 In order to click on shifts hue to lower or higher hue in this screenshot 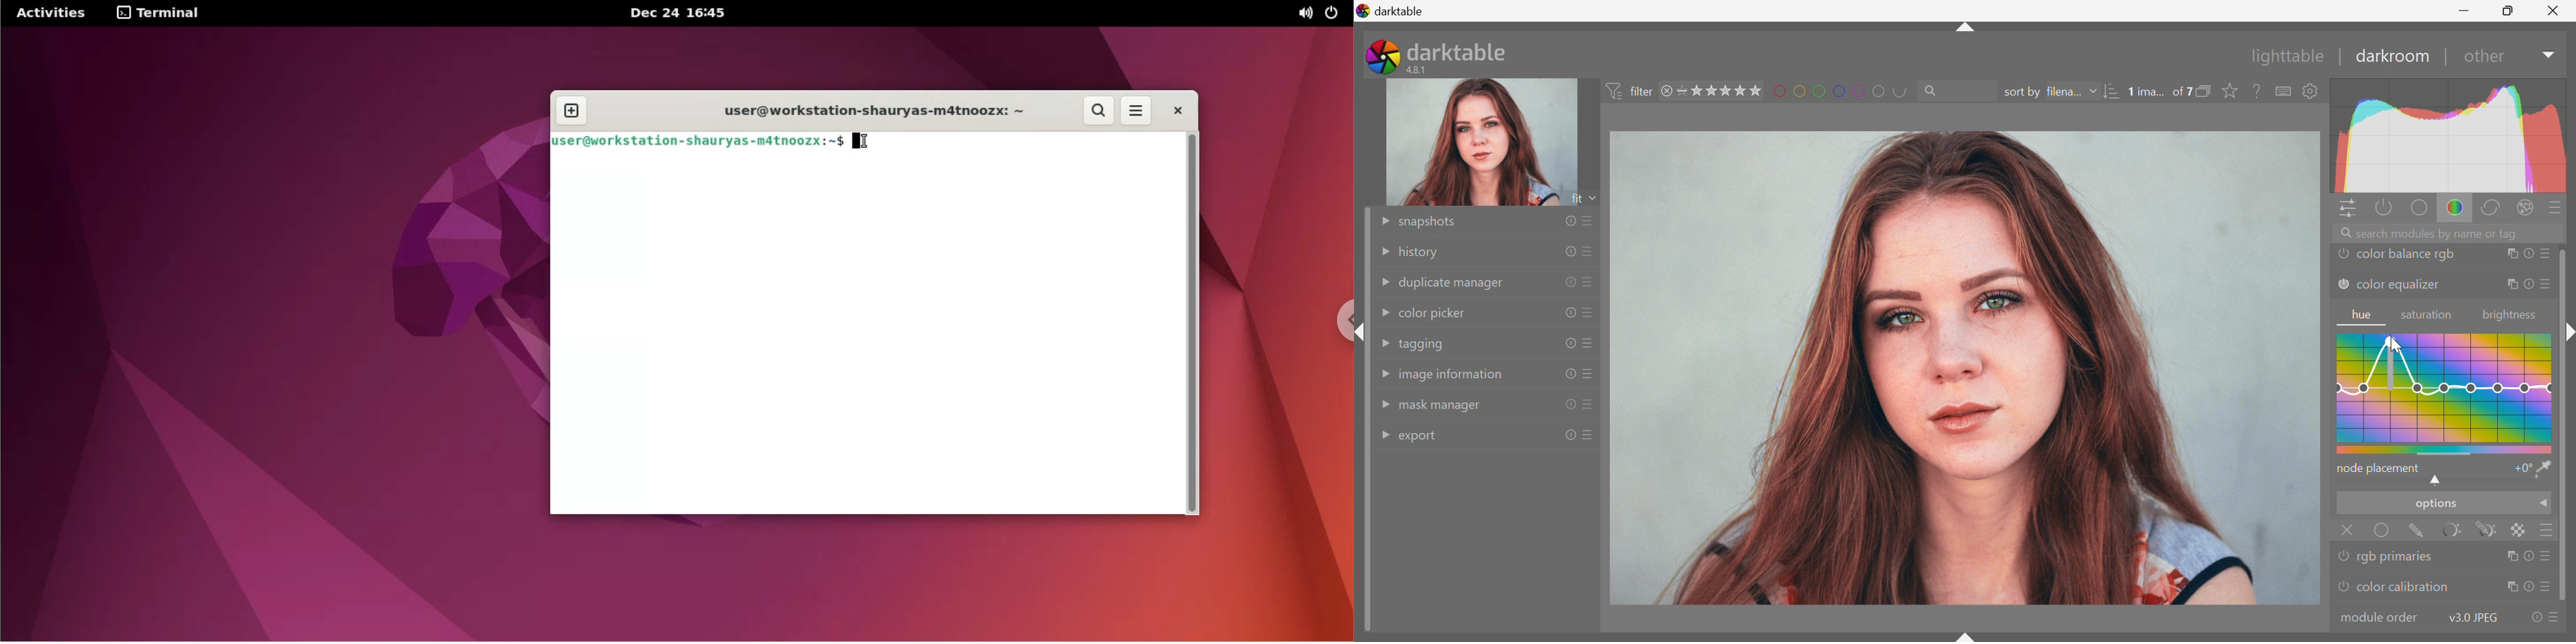, I will do `click(2438, 481)`.